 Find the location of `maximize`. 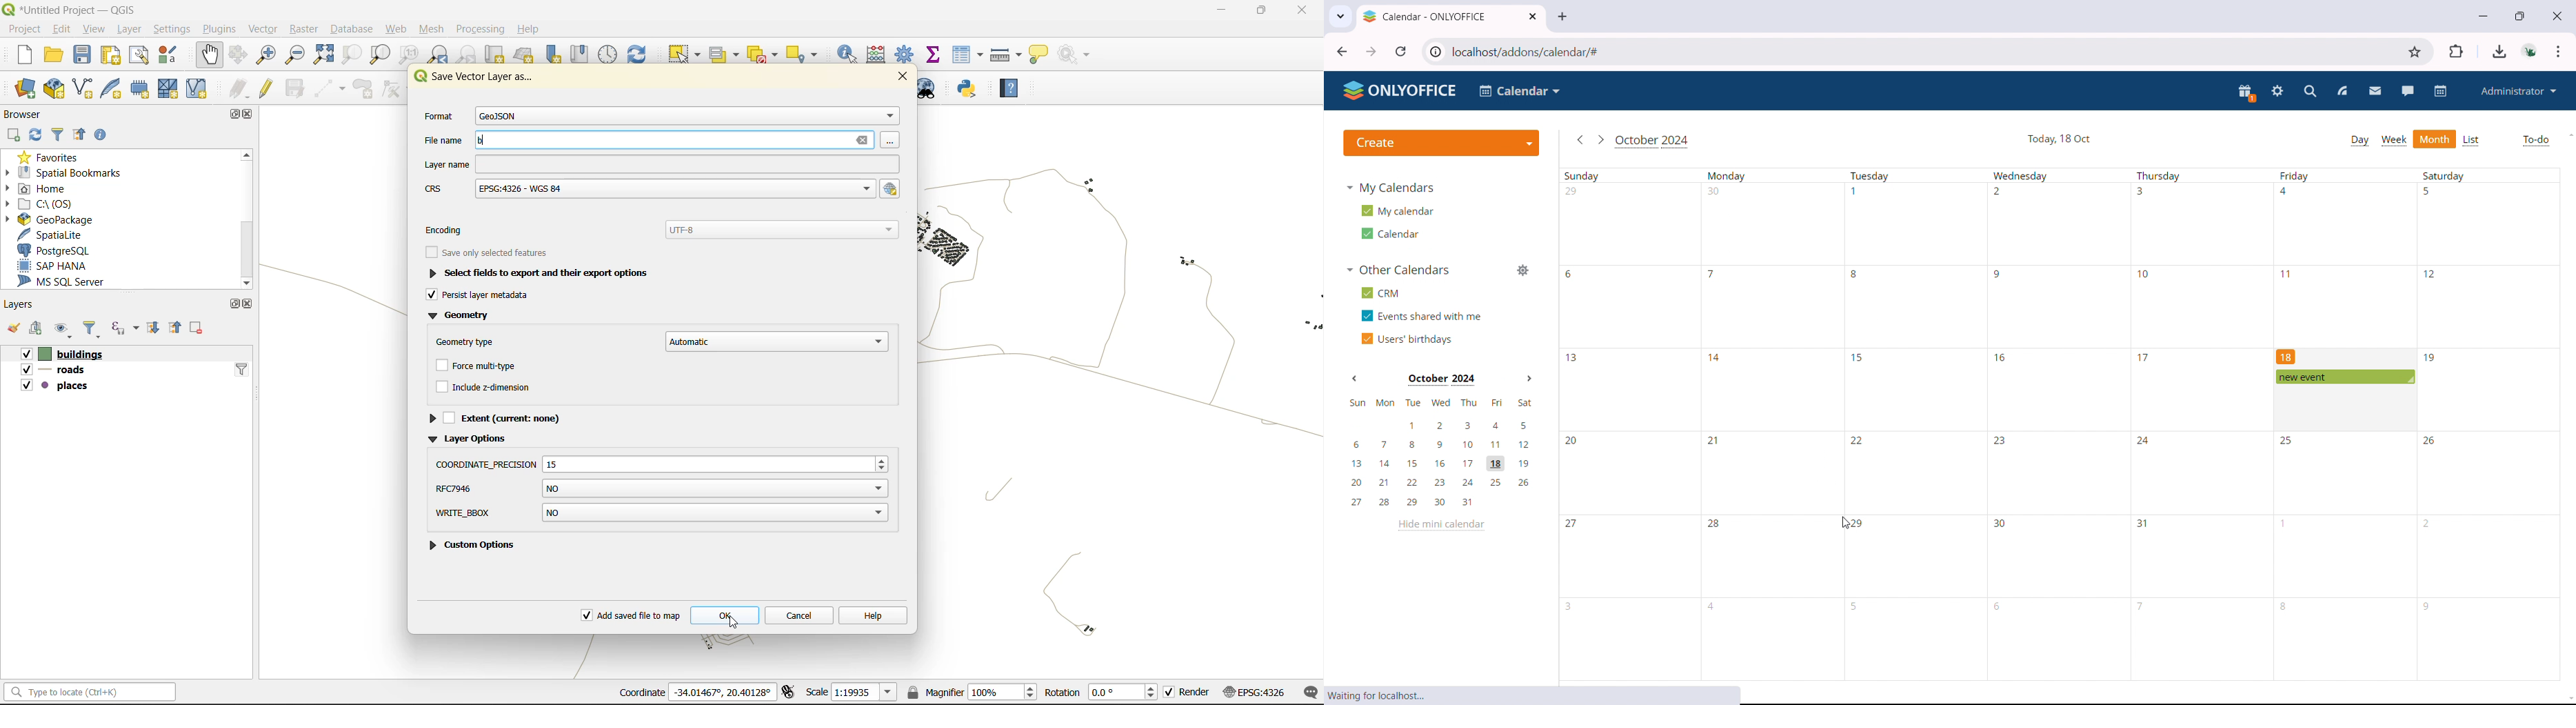

maximize is located at coordinates (239, 113).